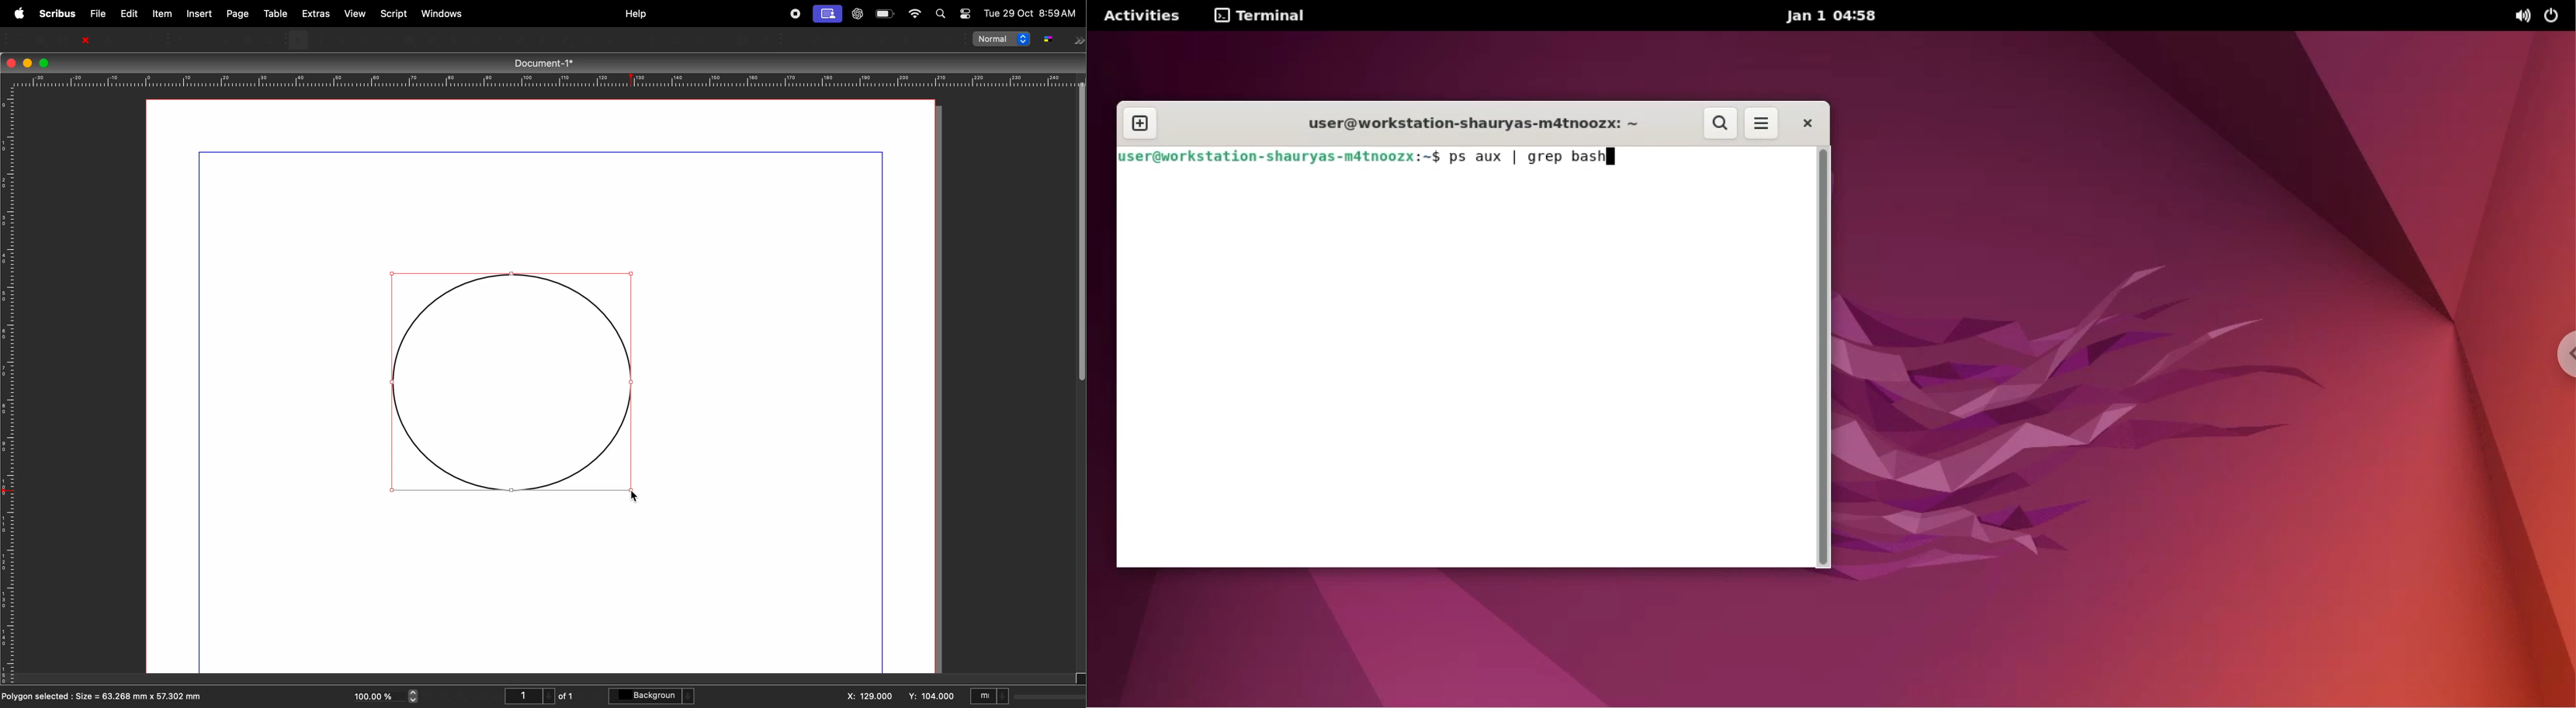 This screenshot has height=728, width=2576. Describe the element at coordinates (549, 63) in the screenshot. I see `Document-1*` at that location.